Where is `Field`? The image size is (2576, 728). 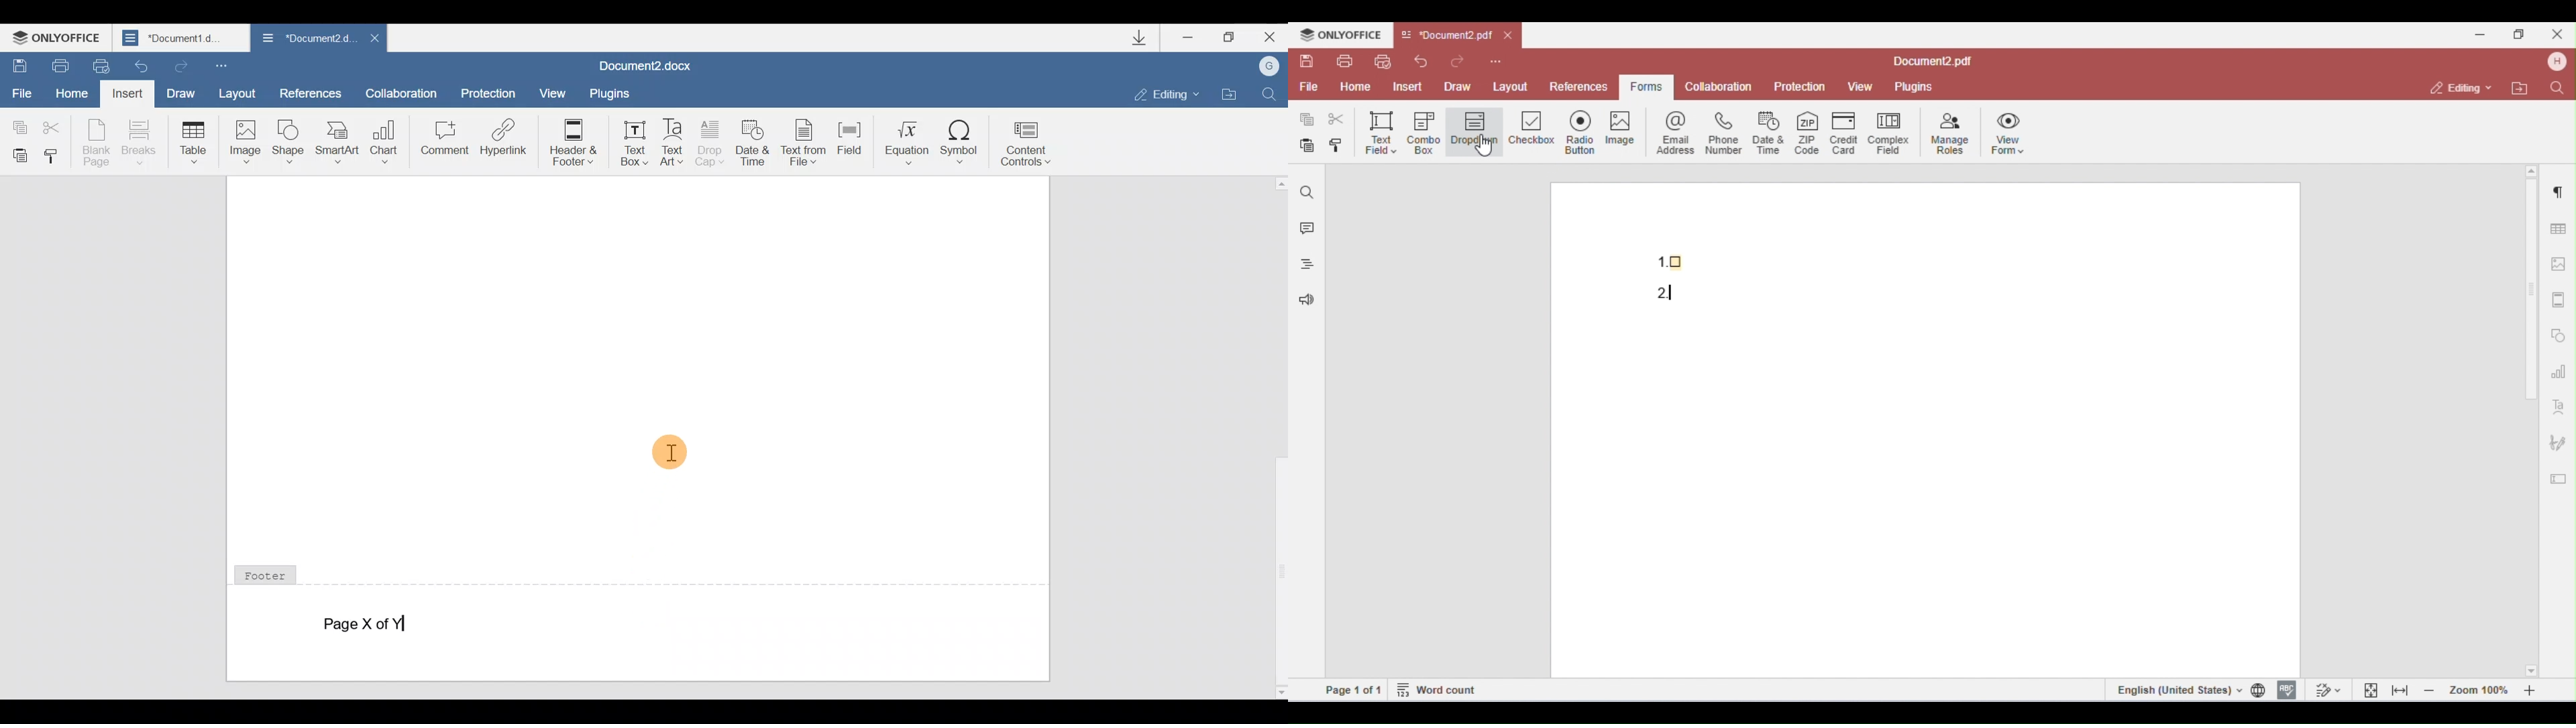 Field is located at coordinates (846, 143).